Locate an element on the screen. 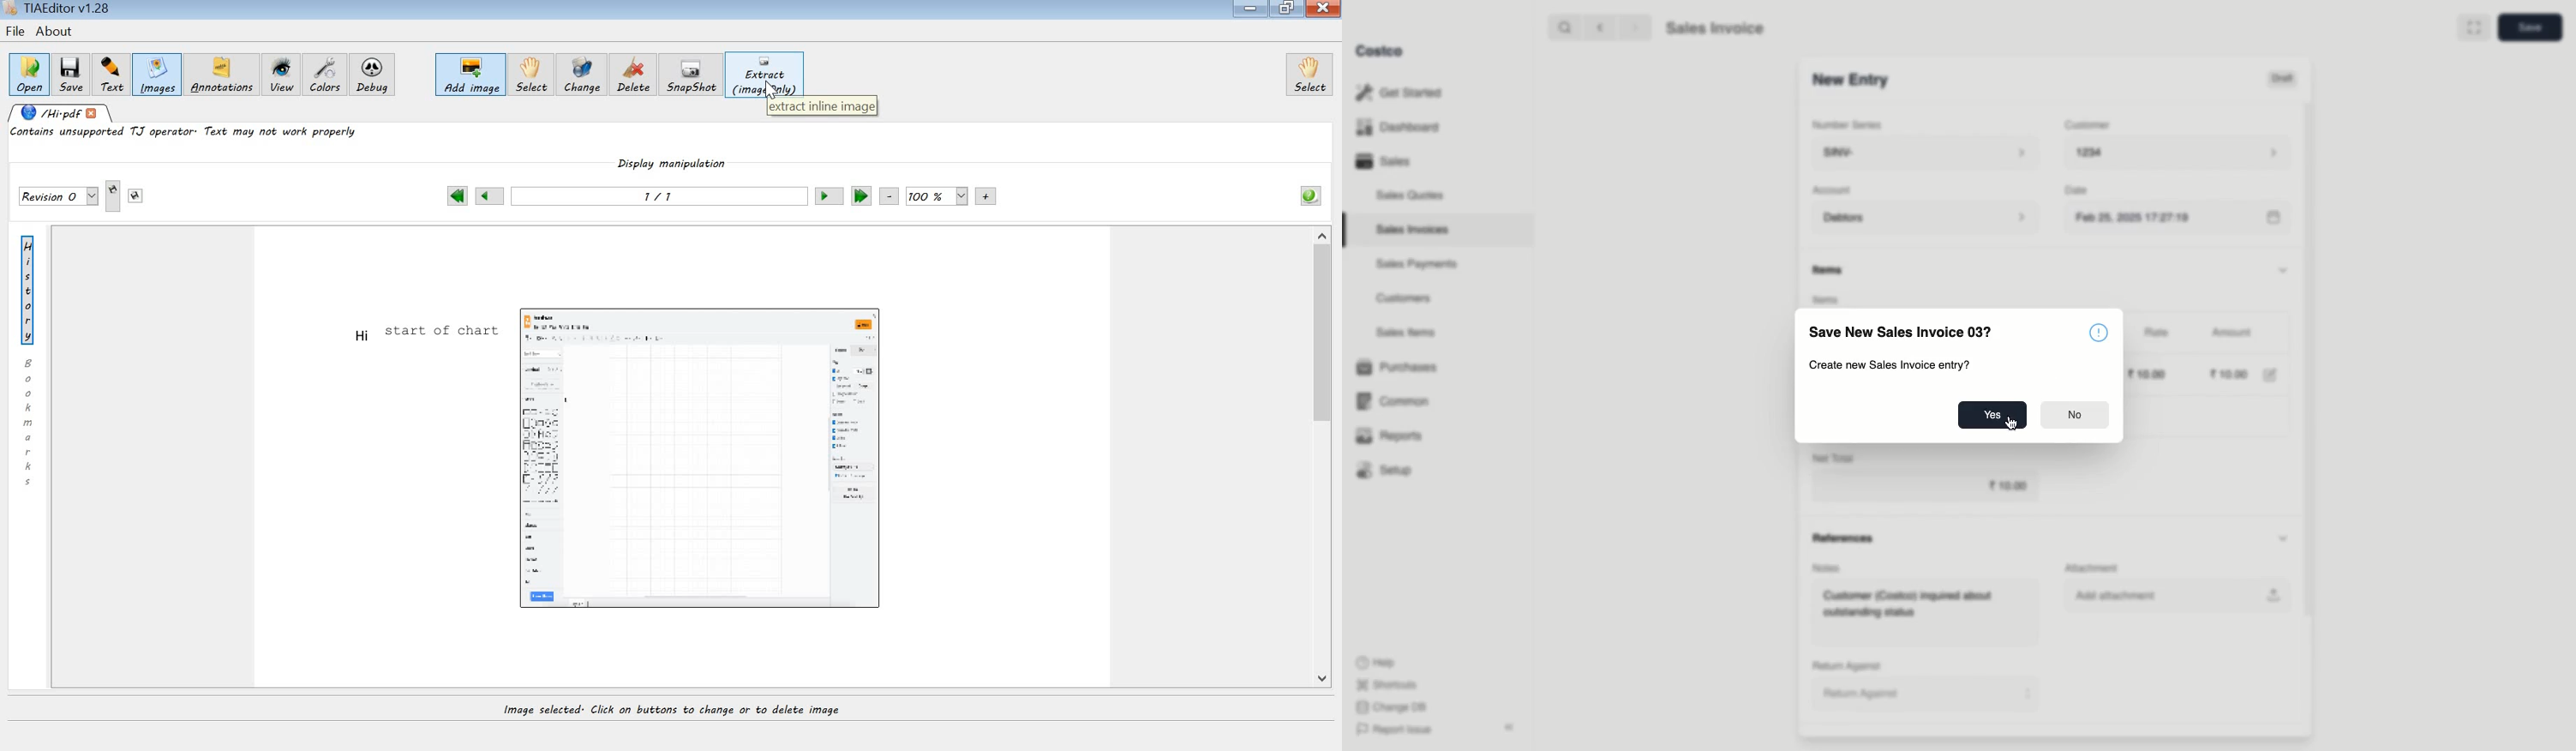 The width and height of the screenshot is (2576, 756). SINV-1001 is located at coordinates (1859, 79).